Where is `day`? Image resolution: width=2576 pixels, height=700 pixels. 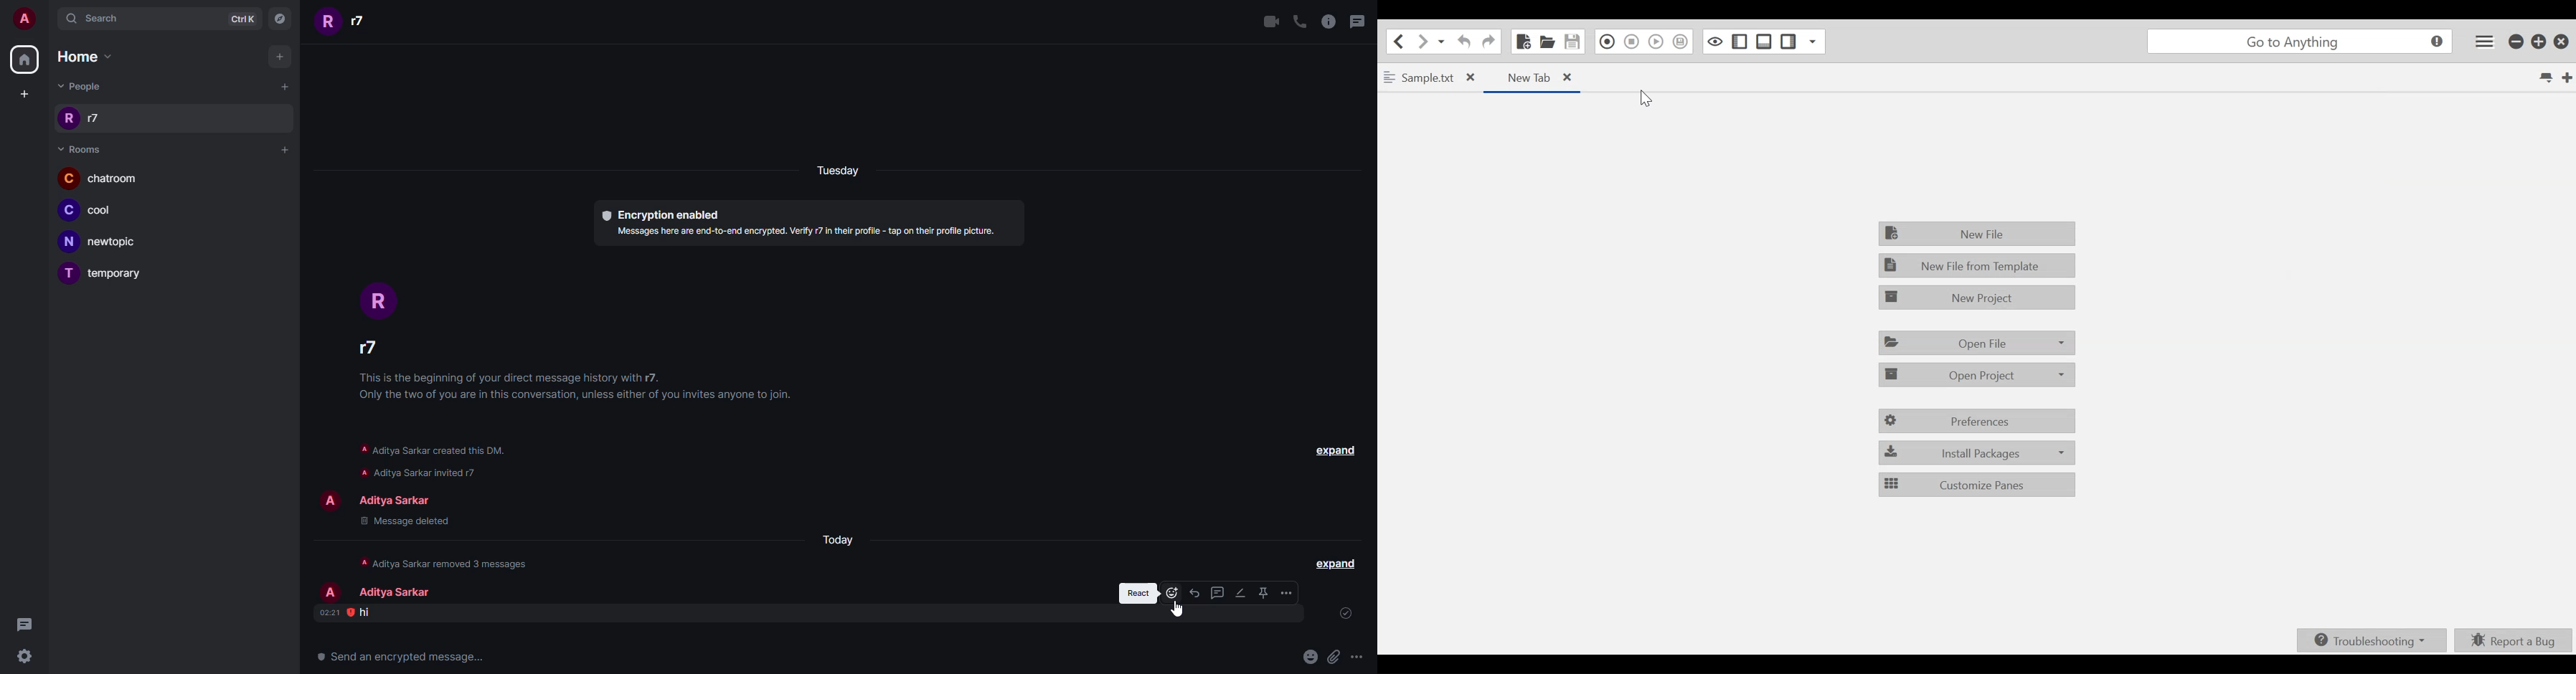 day is located at coordinates (836, 171).